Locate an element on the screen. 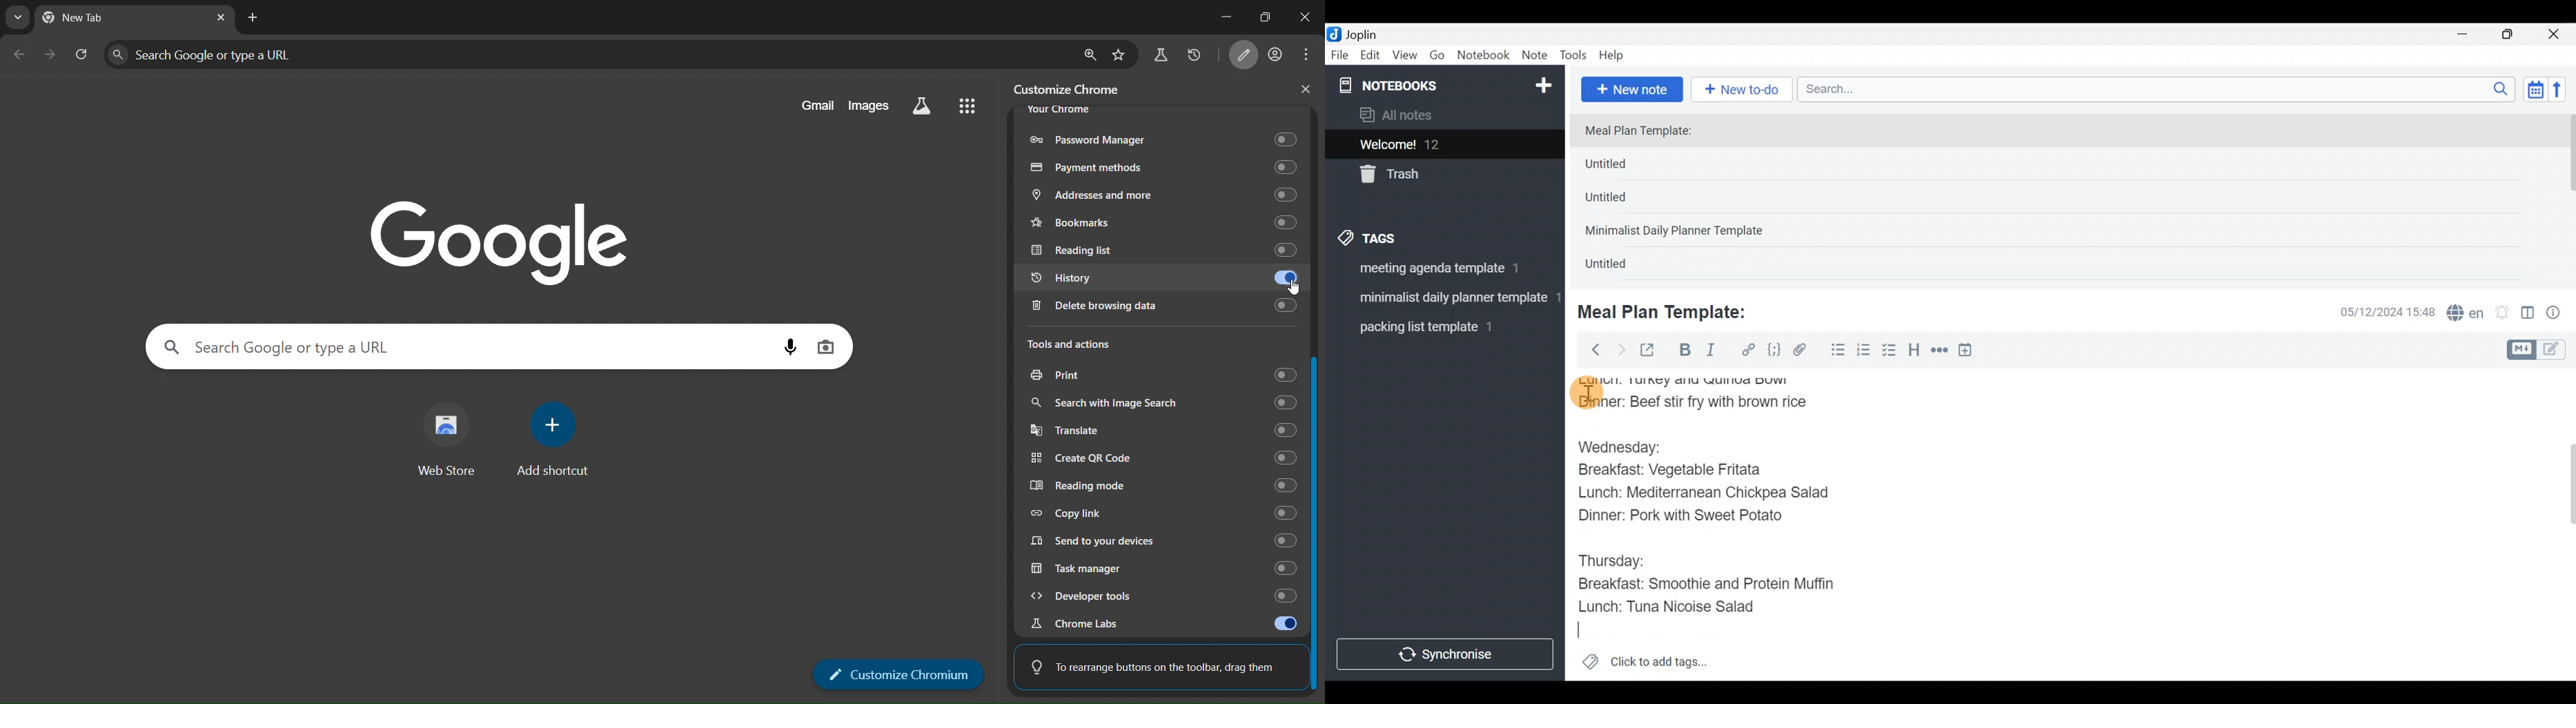  Spelling is located at coordinates (2466, 314).